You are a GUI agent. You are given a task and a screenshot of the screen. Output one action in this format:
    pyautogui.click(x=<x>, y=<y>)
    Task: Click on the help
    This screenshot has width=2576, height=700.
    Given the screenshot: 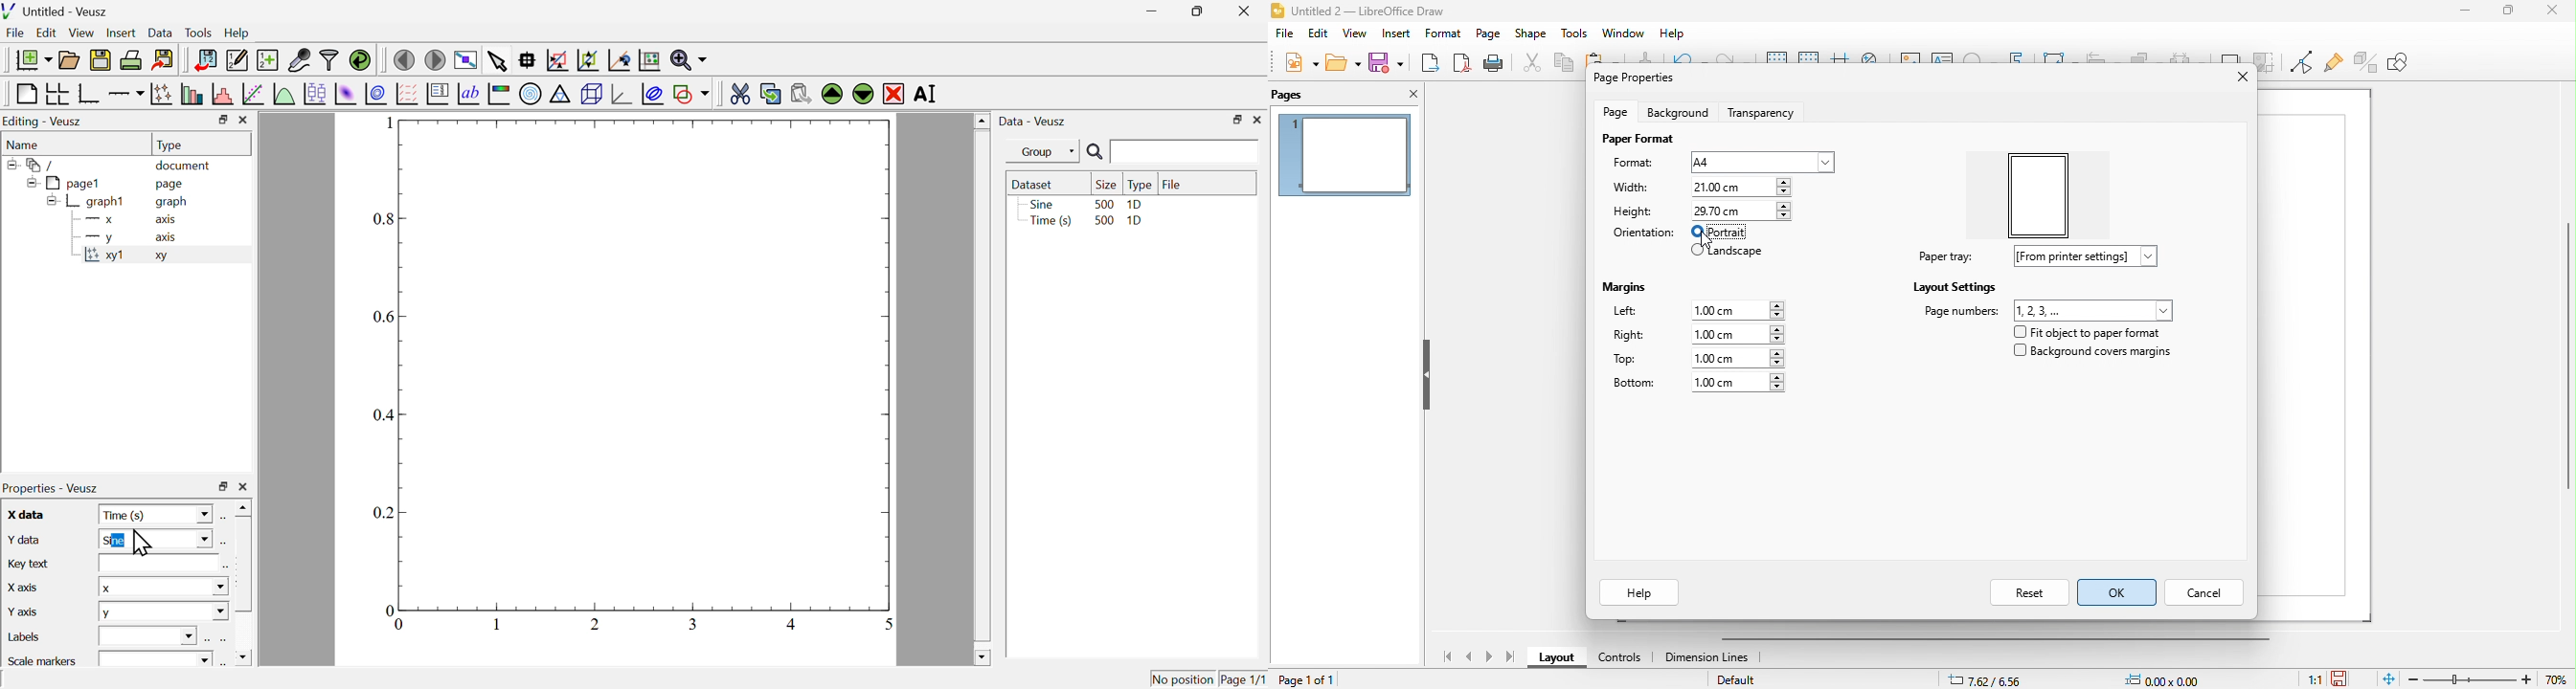 What is the action you would take?
    pyautogui.click(x=1674, y=34)
    